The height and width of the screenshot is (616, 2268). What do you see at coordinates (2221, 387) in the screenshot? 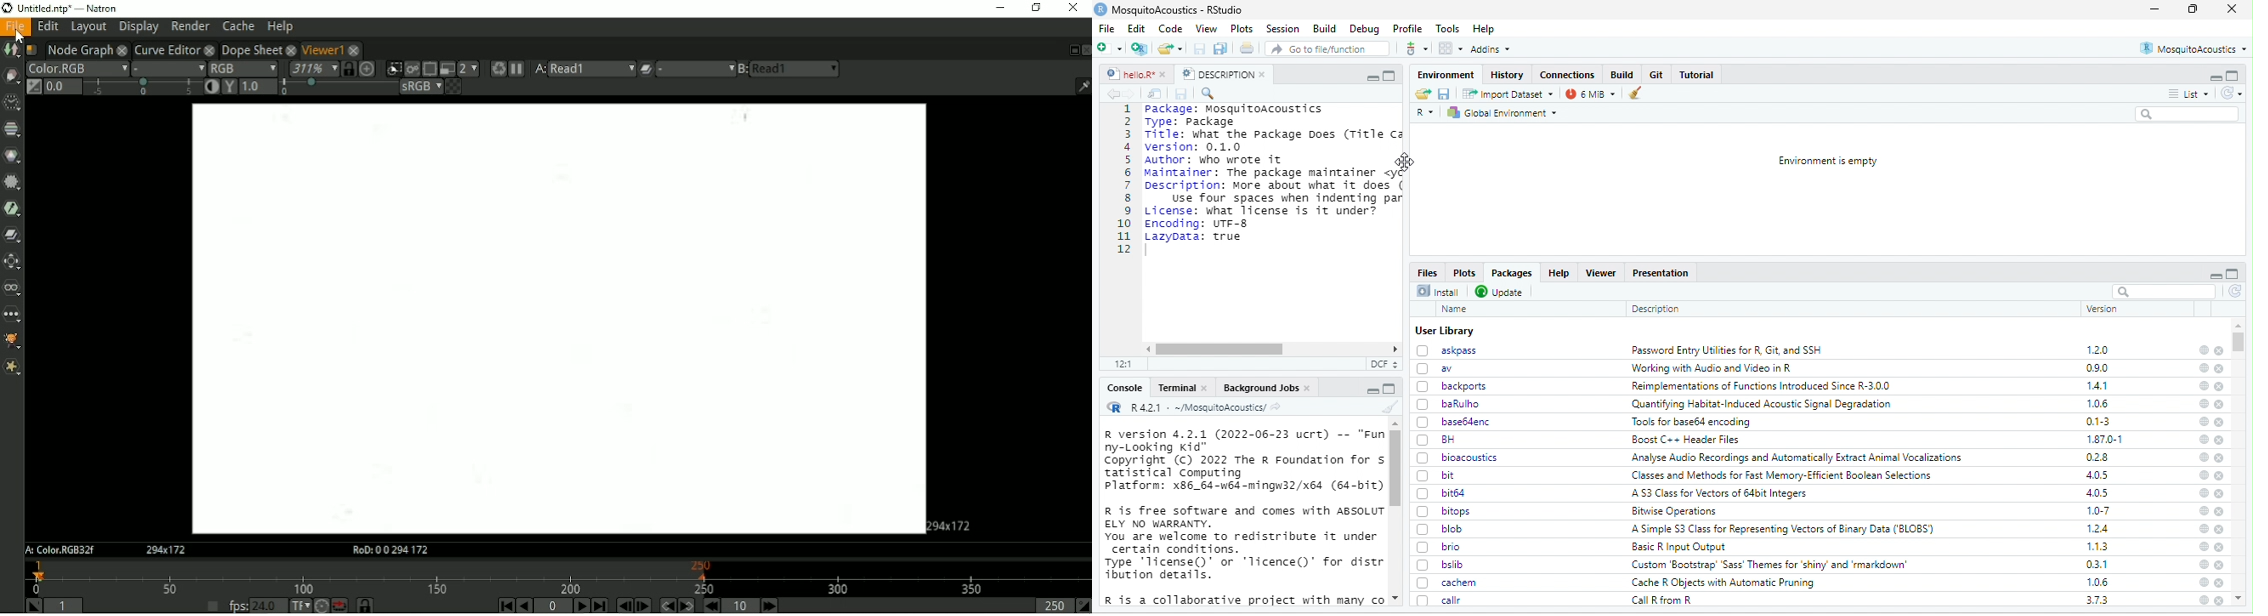
I see `close` at bounding box center [2221, 387].